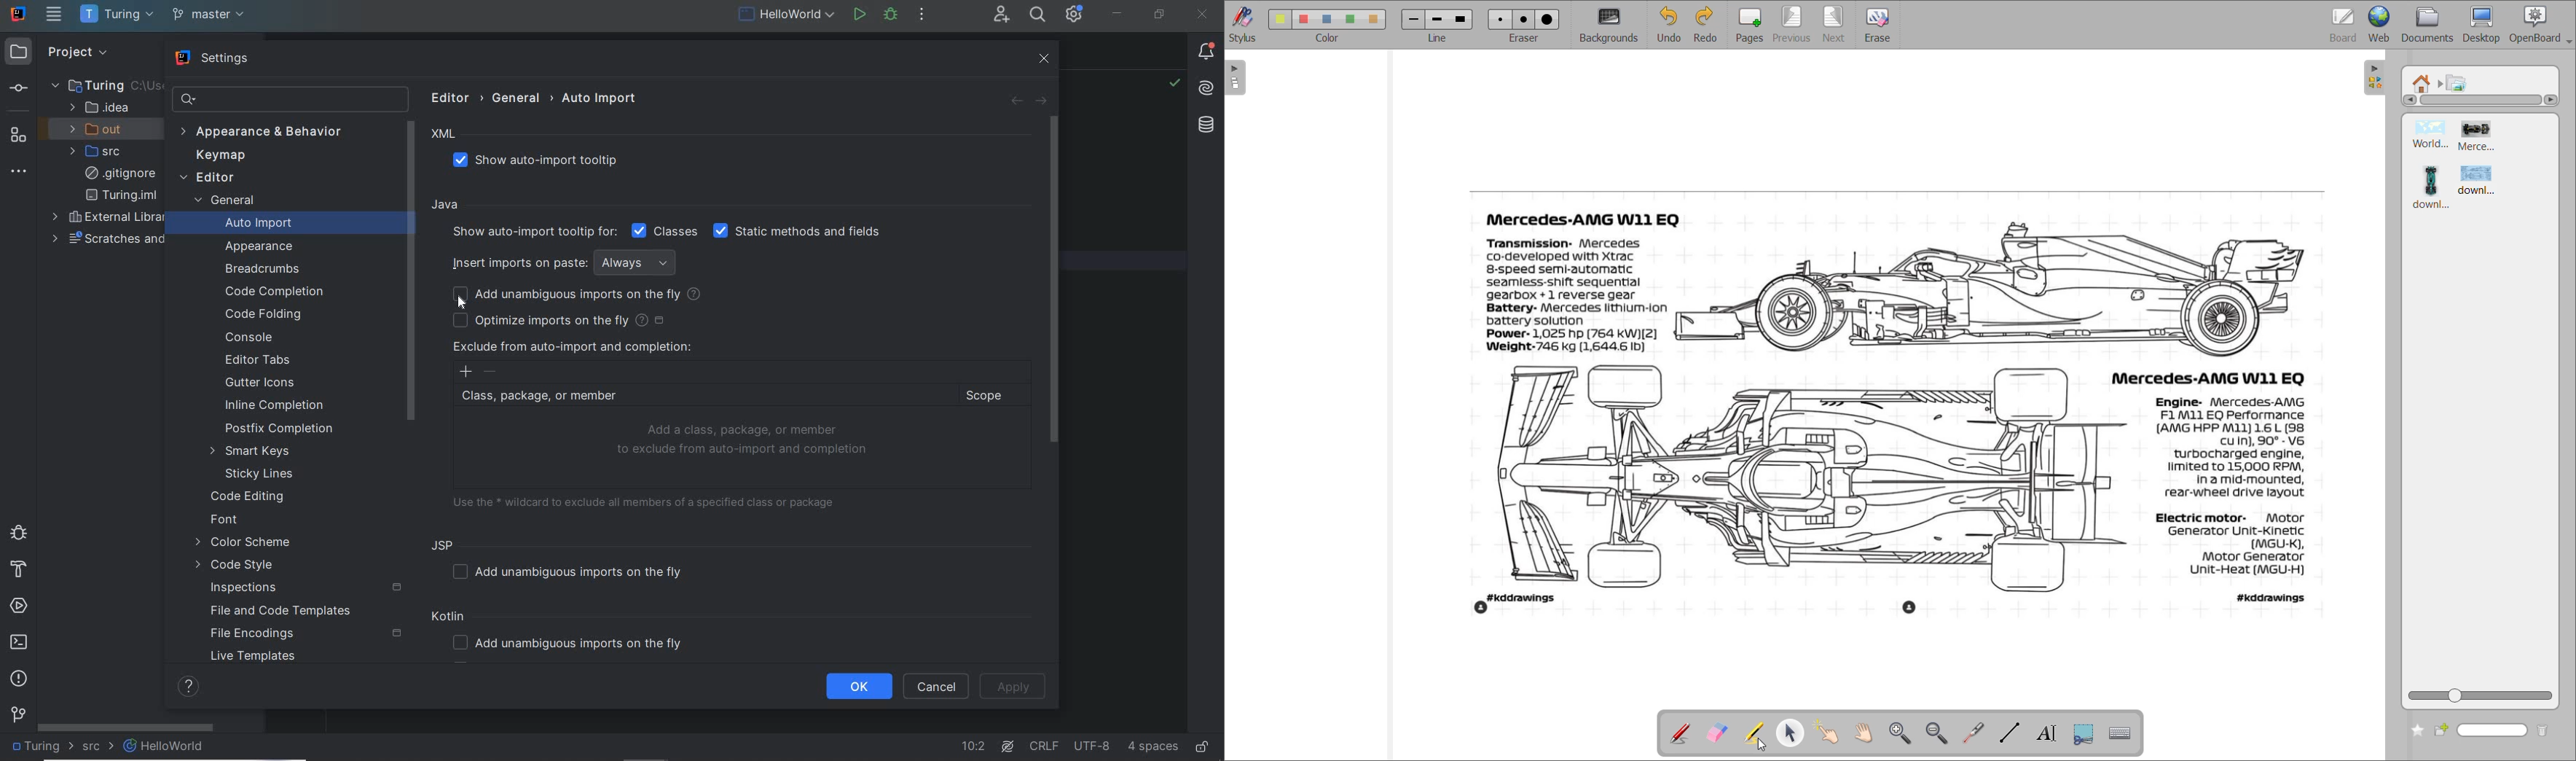 The image size is (2576, 784). I want to click on color 3, so click(1329, 18).